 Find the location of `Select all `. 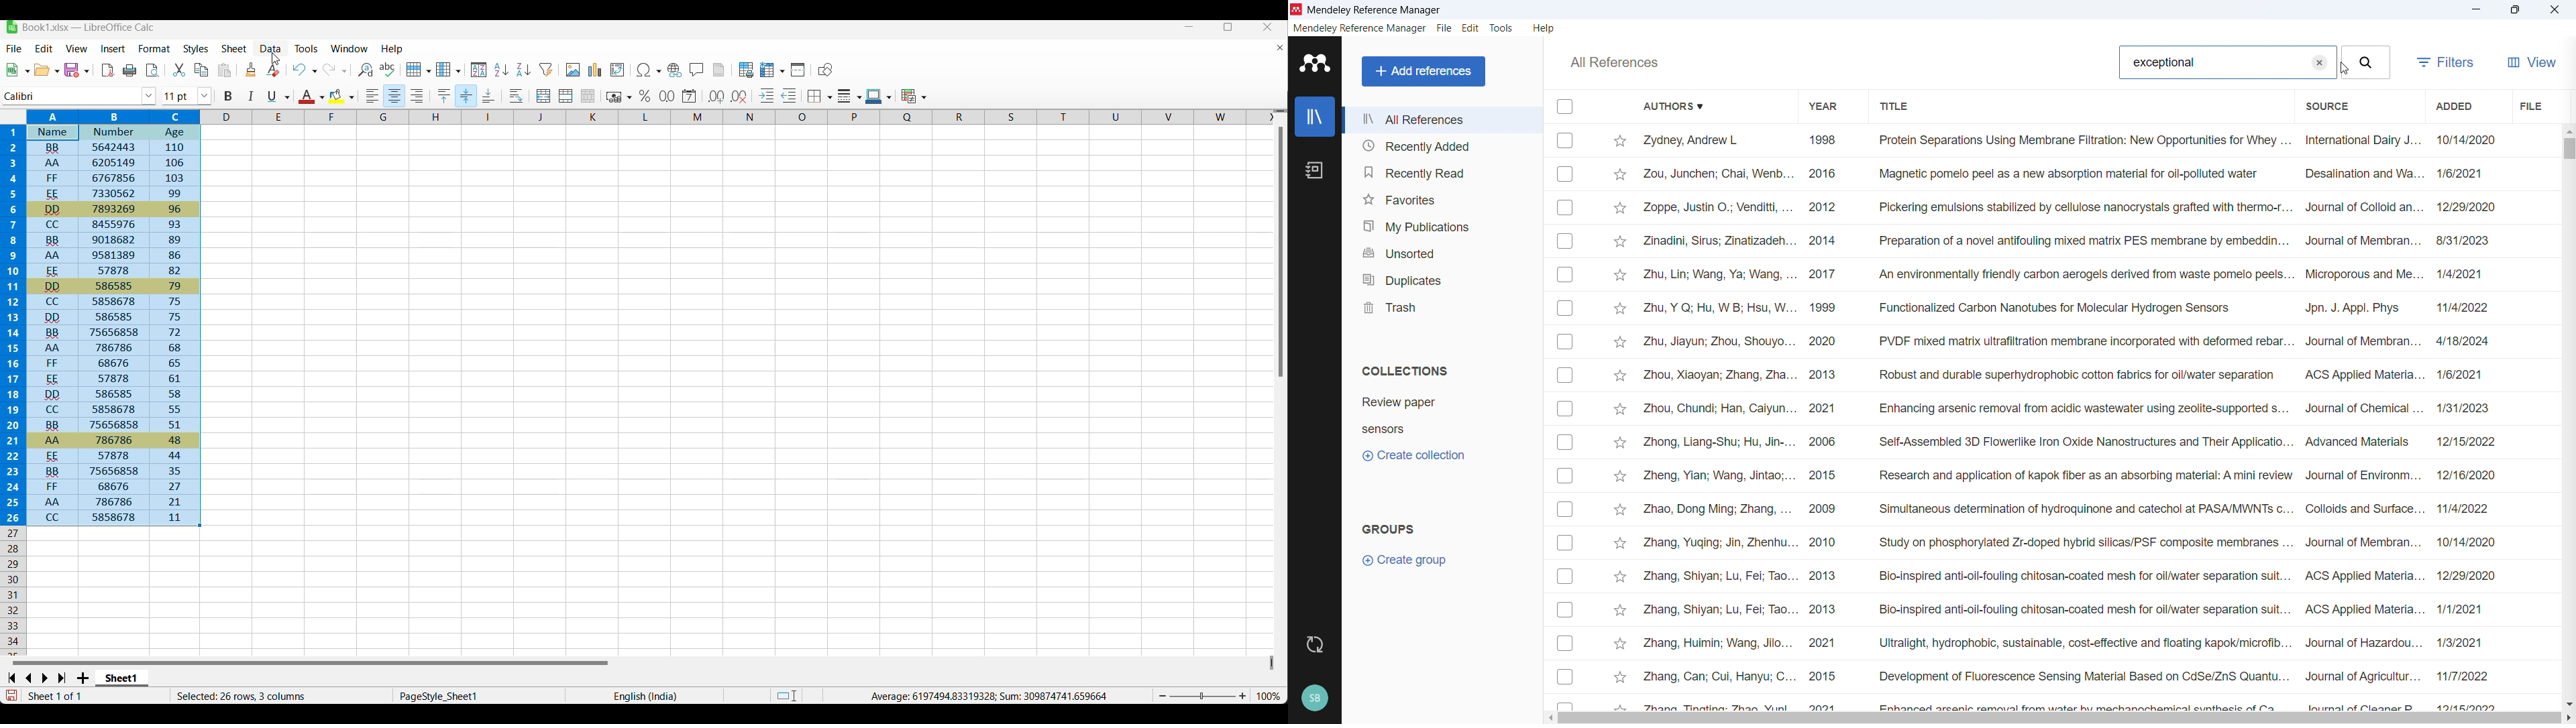

Select all  is located at coordinates (1566, 106).